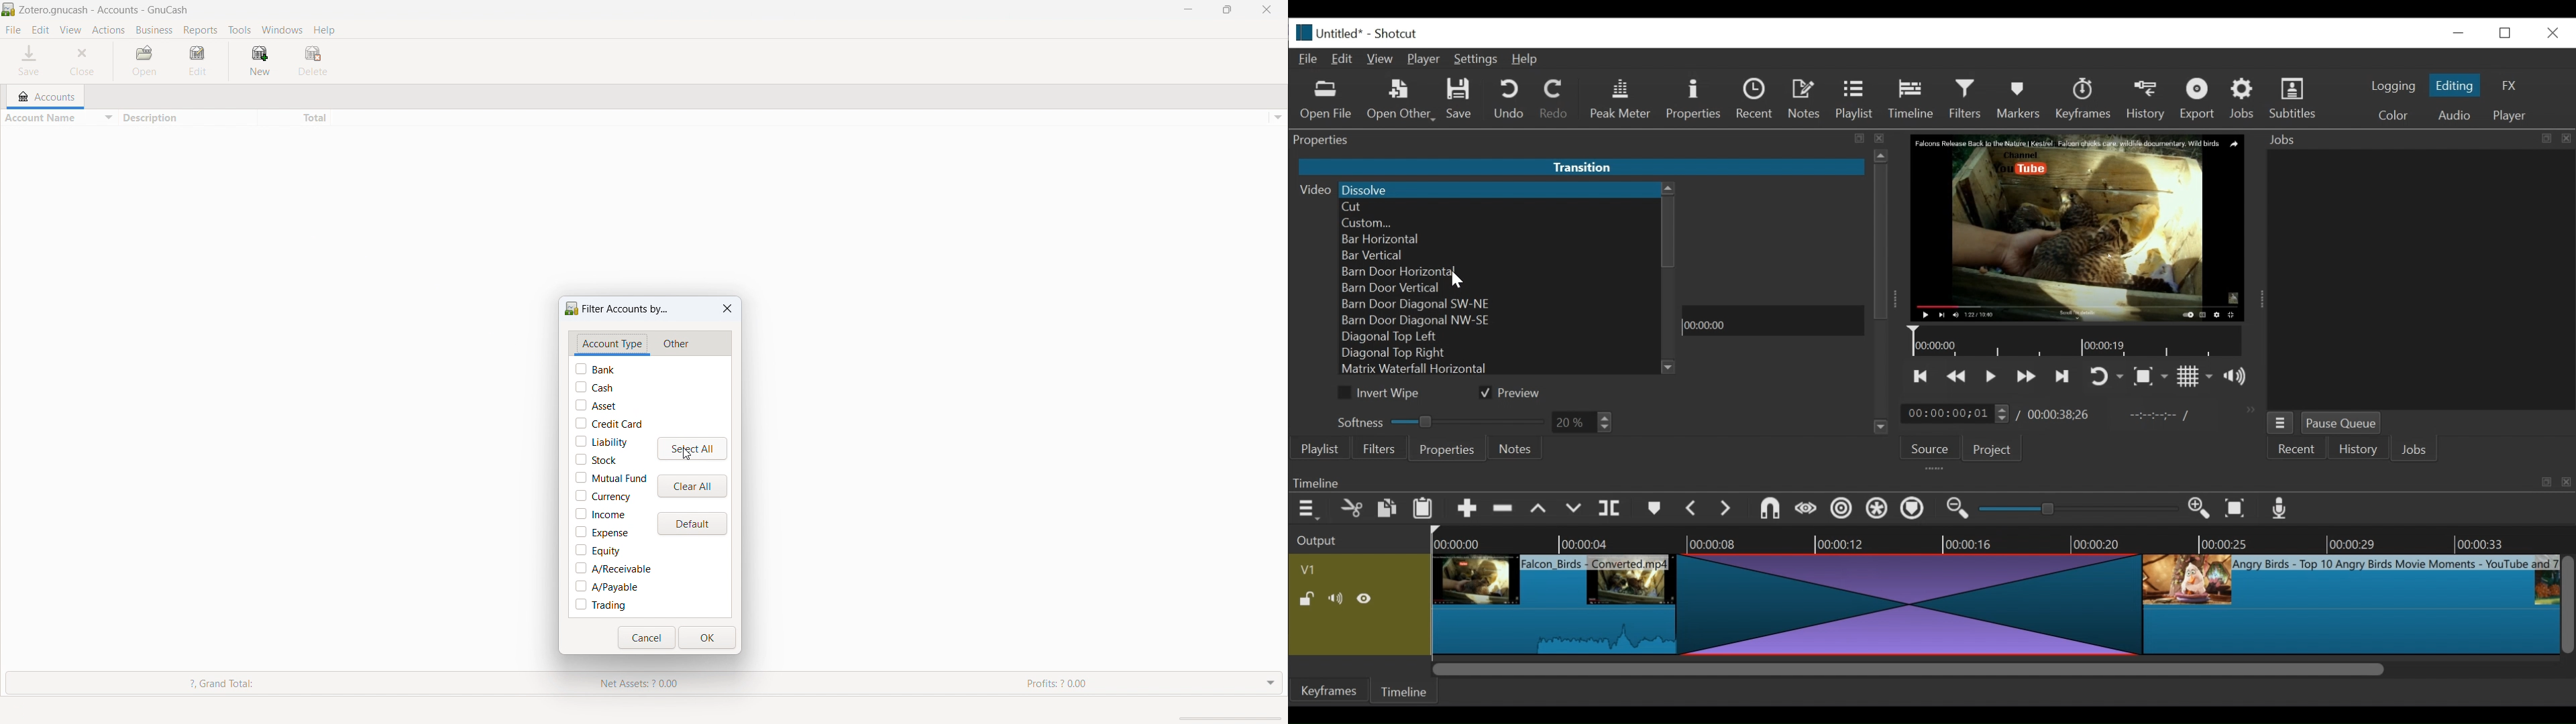 The height and width of the screenshot is (728, 2576). What do you see at coordinates (646, 638) in the screenshot?
I see `cancel` at bounding box center [646, 638].